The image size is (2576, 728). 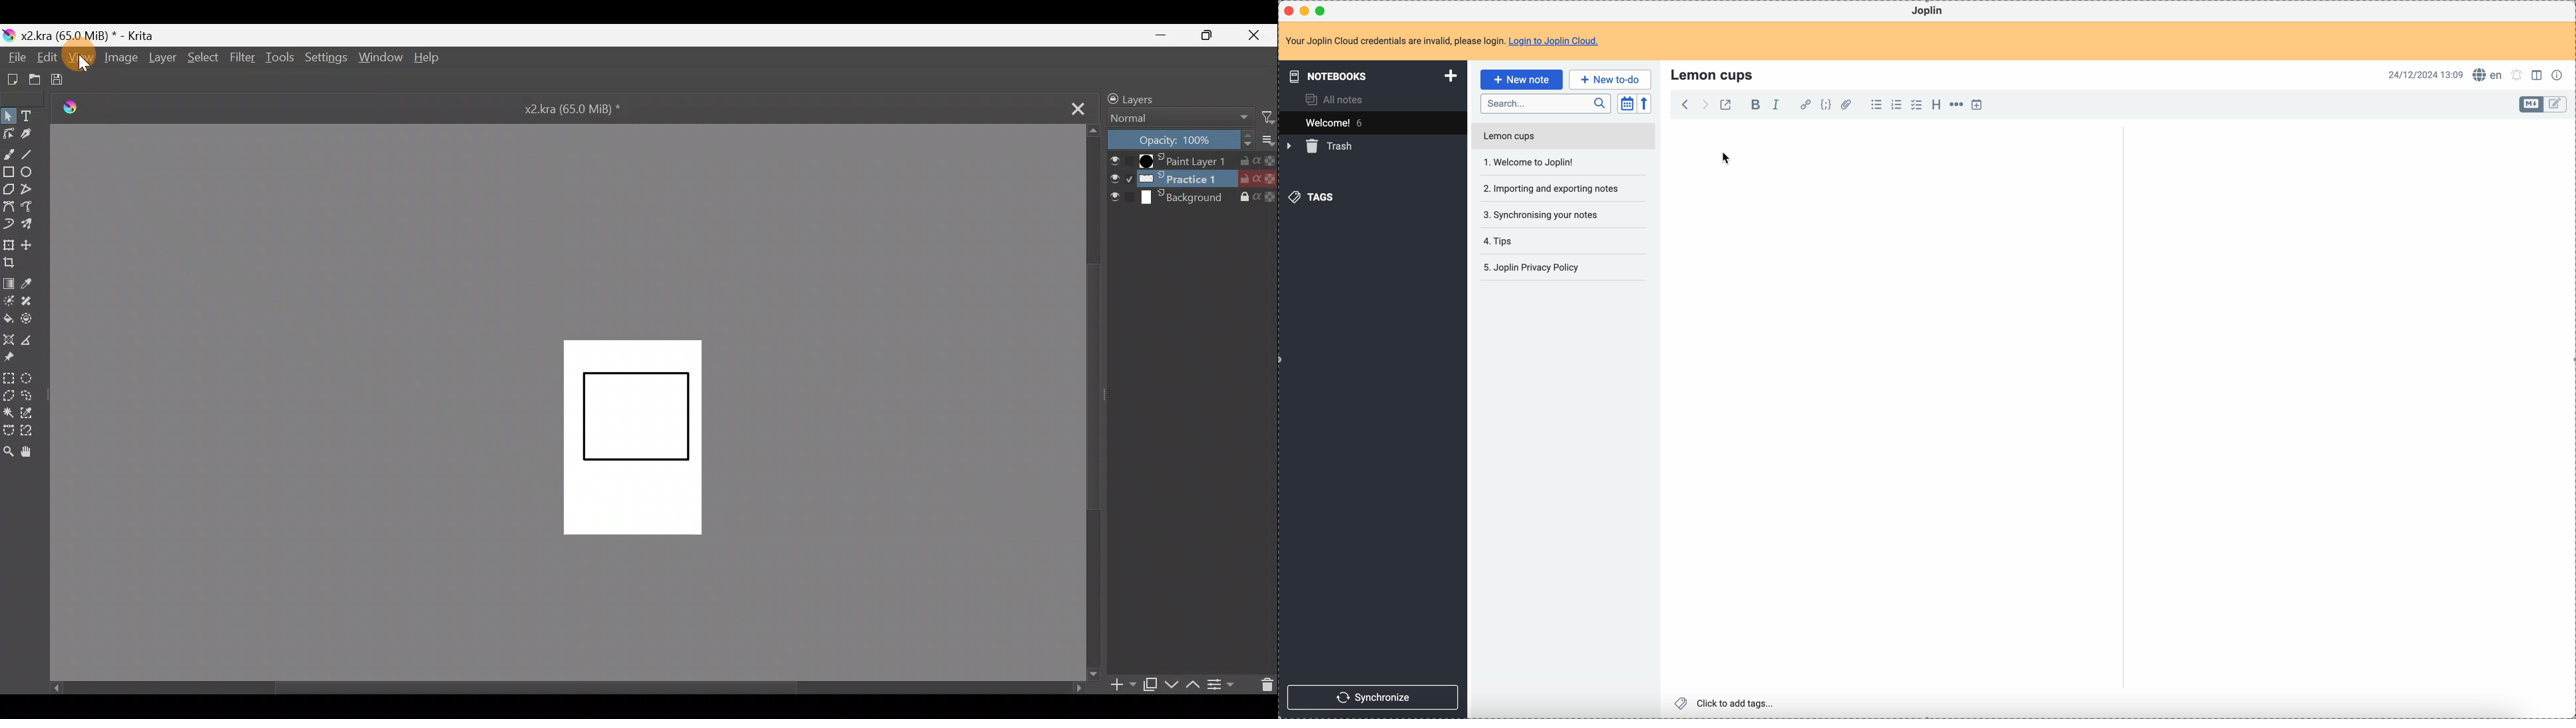 What do you see at coordinates (580, 113) in the screenshot?
I see `x2.kra (65.0 MiB) *` at bounding box center [580, 113].